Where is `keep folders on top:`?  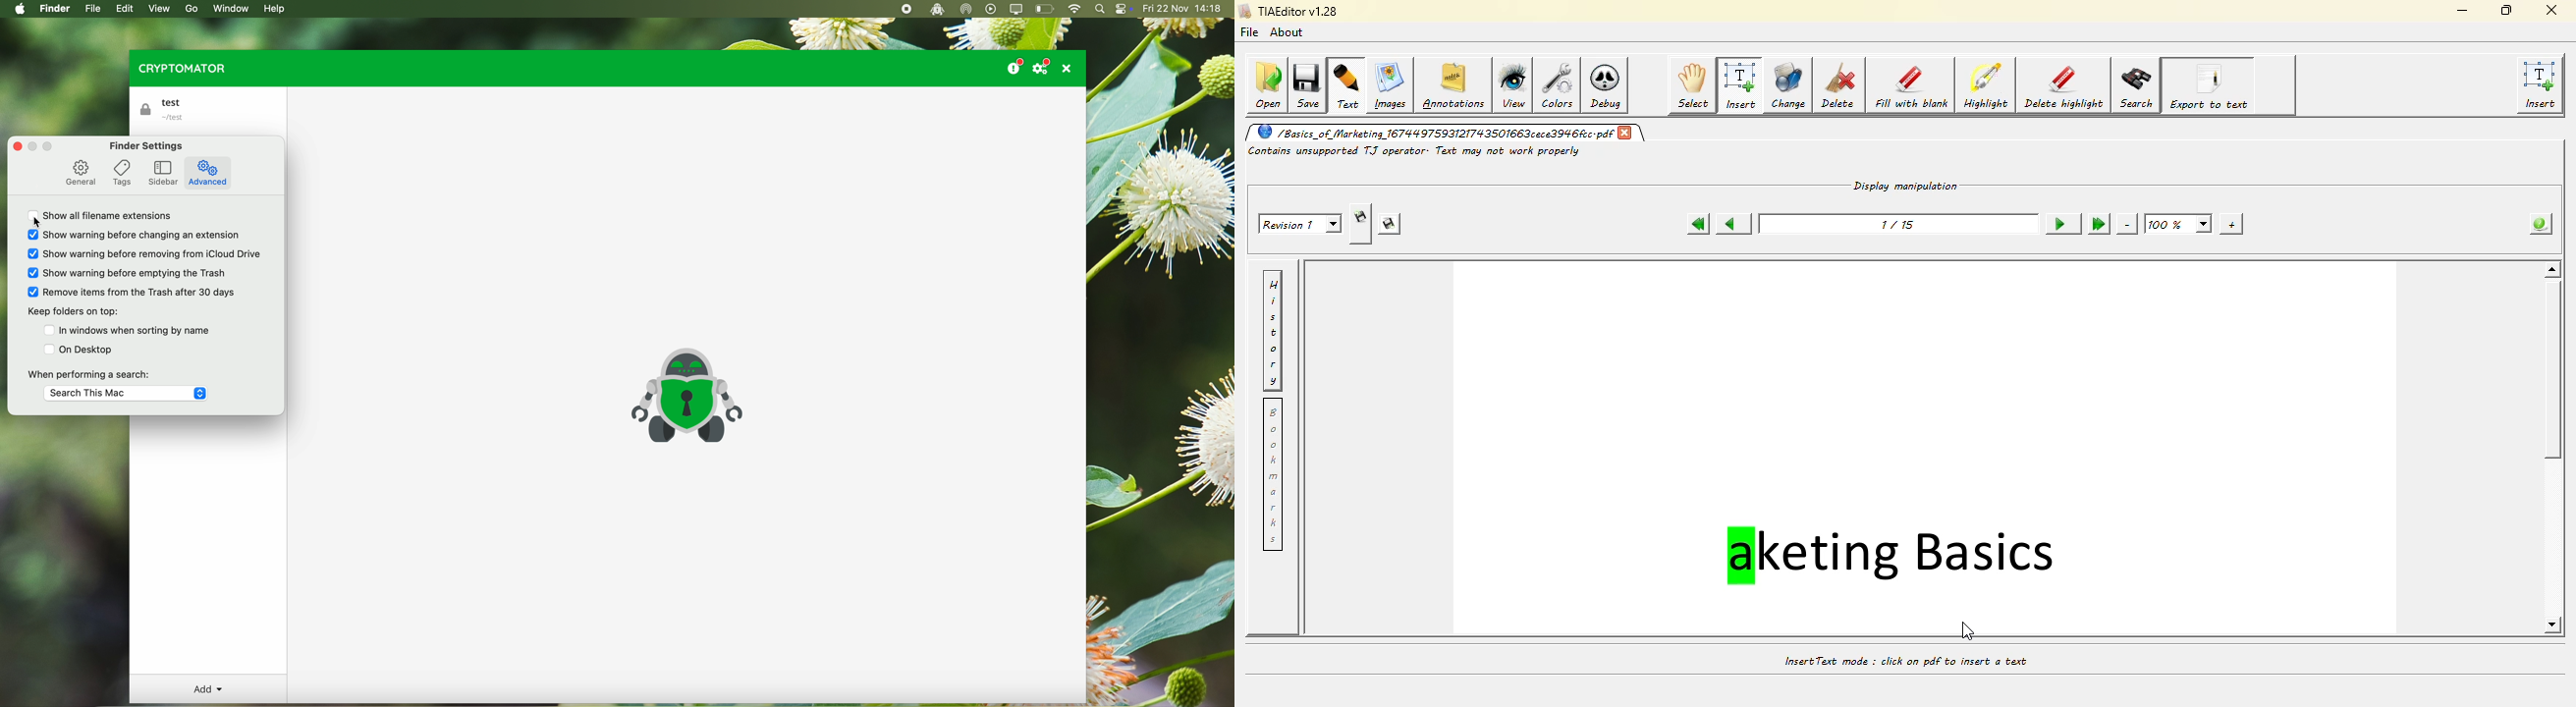
keep folders on top: is located at coordinates (72, 313).